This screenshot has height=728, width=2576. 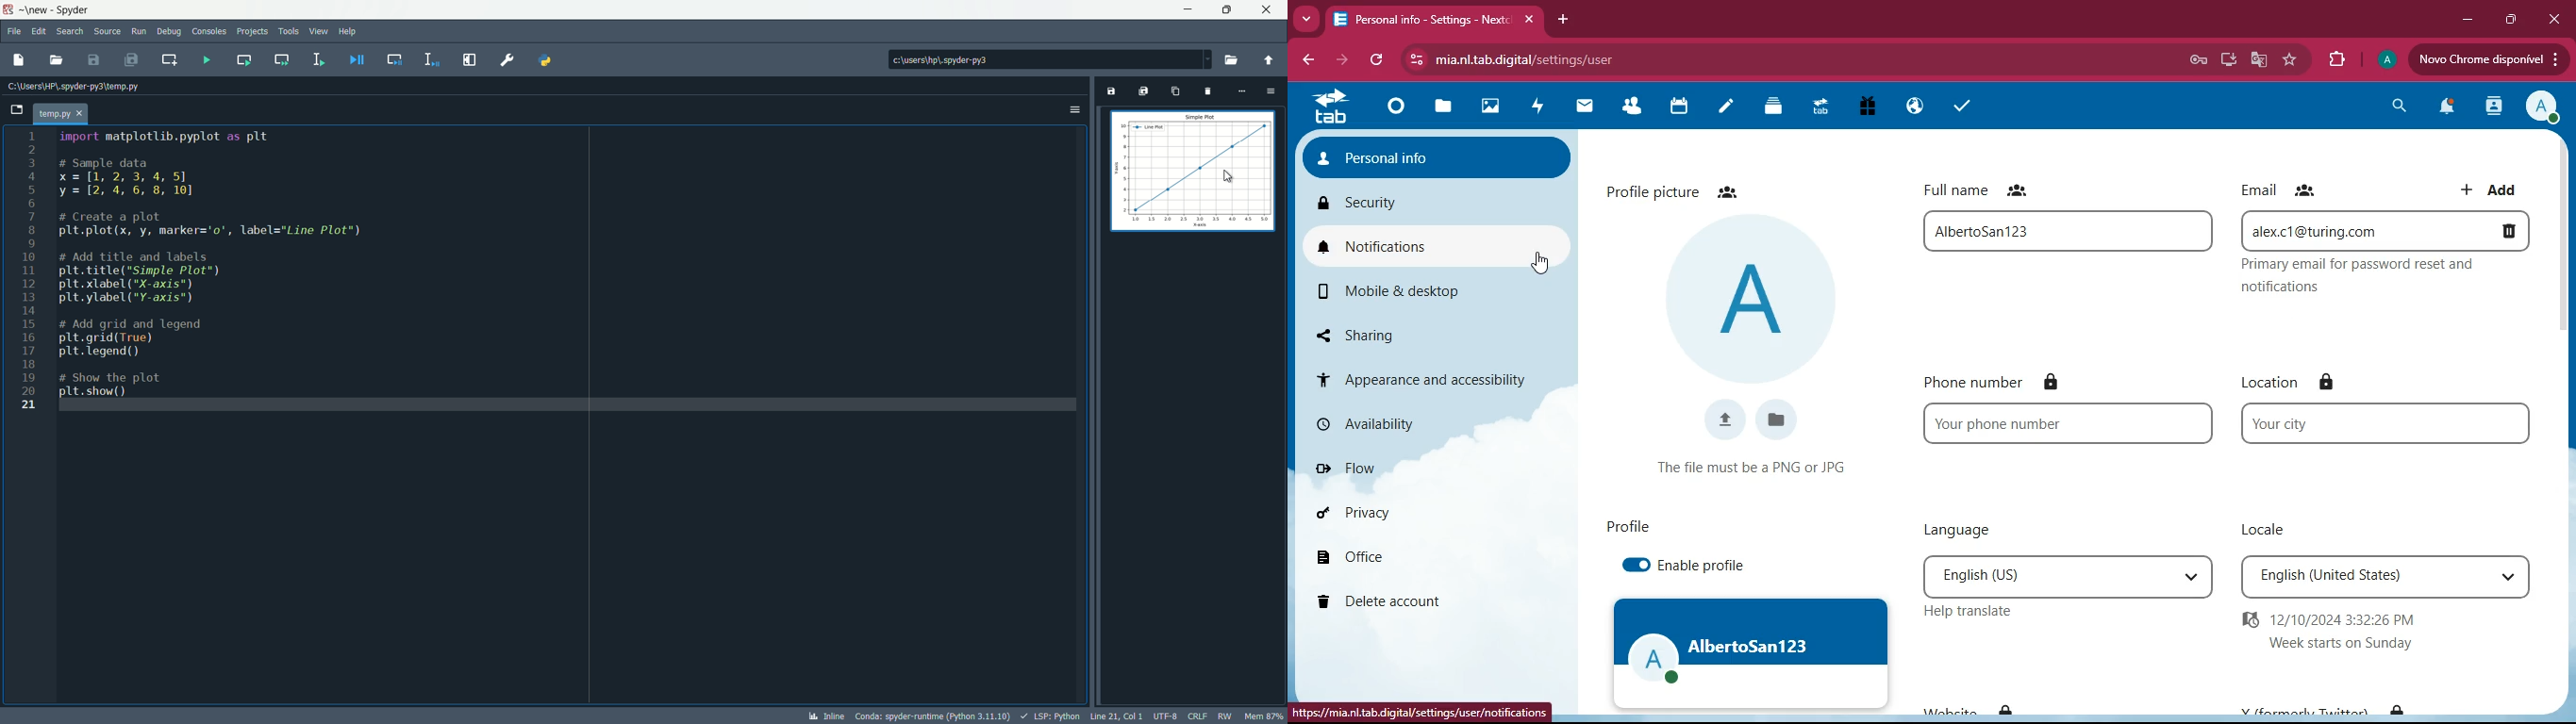 I want to click on extensions, so click(x=2332, y=58).